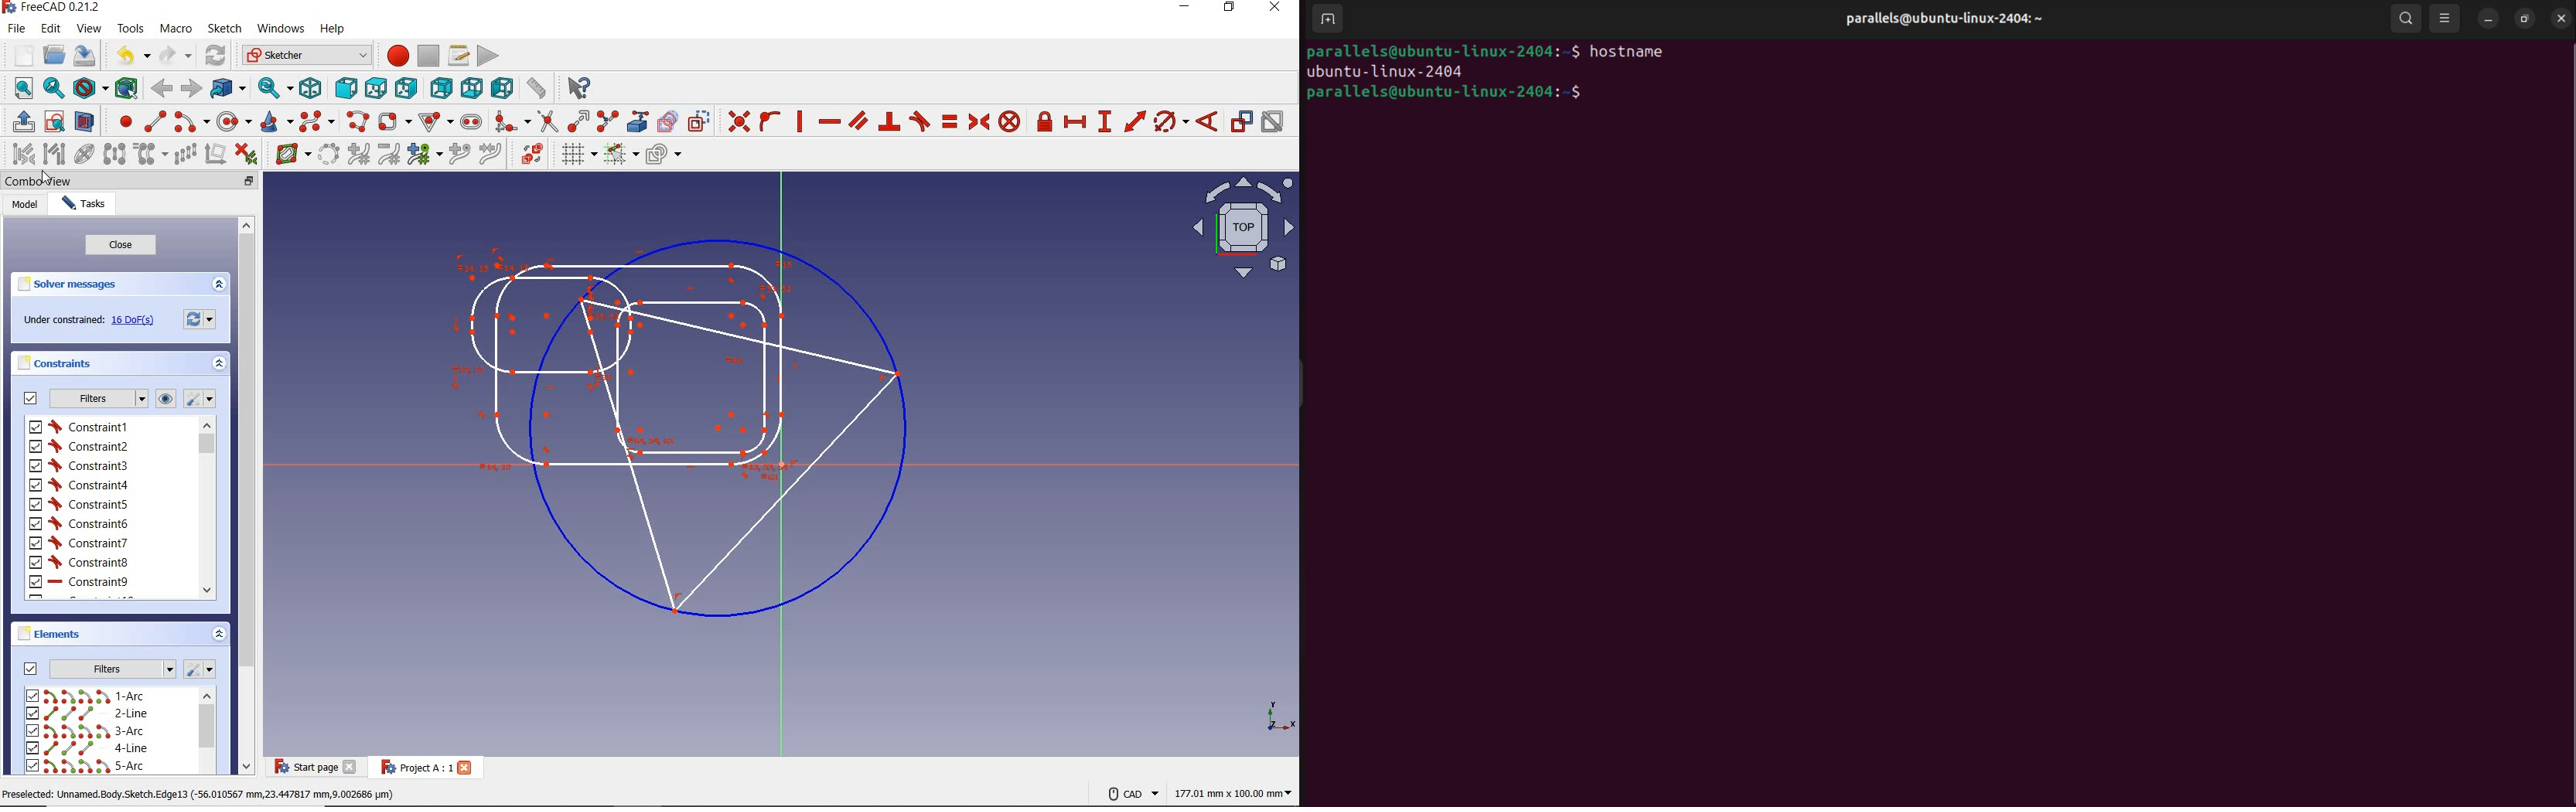 Image resolution: width=2576 pixels, height=812 pixels. What do you see at coordinates (329, 154) in the screenshot?
I see `convert geometry  to B-spline` at bounding box center [329, 154].